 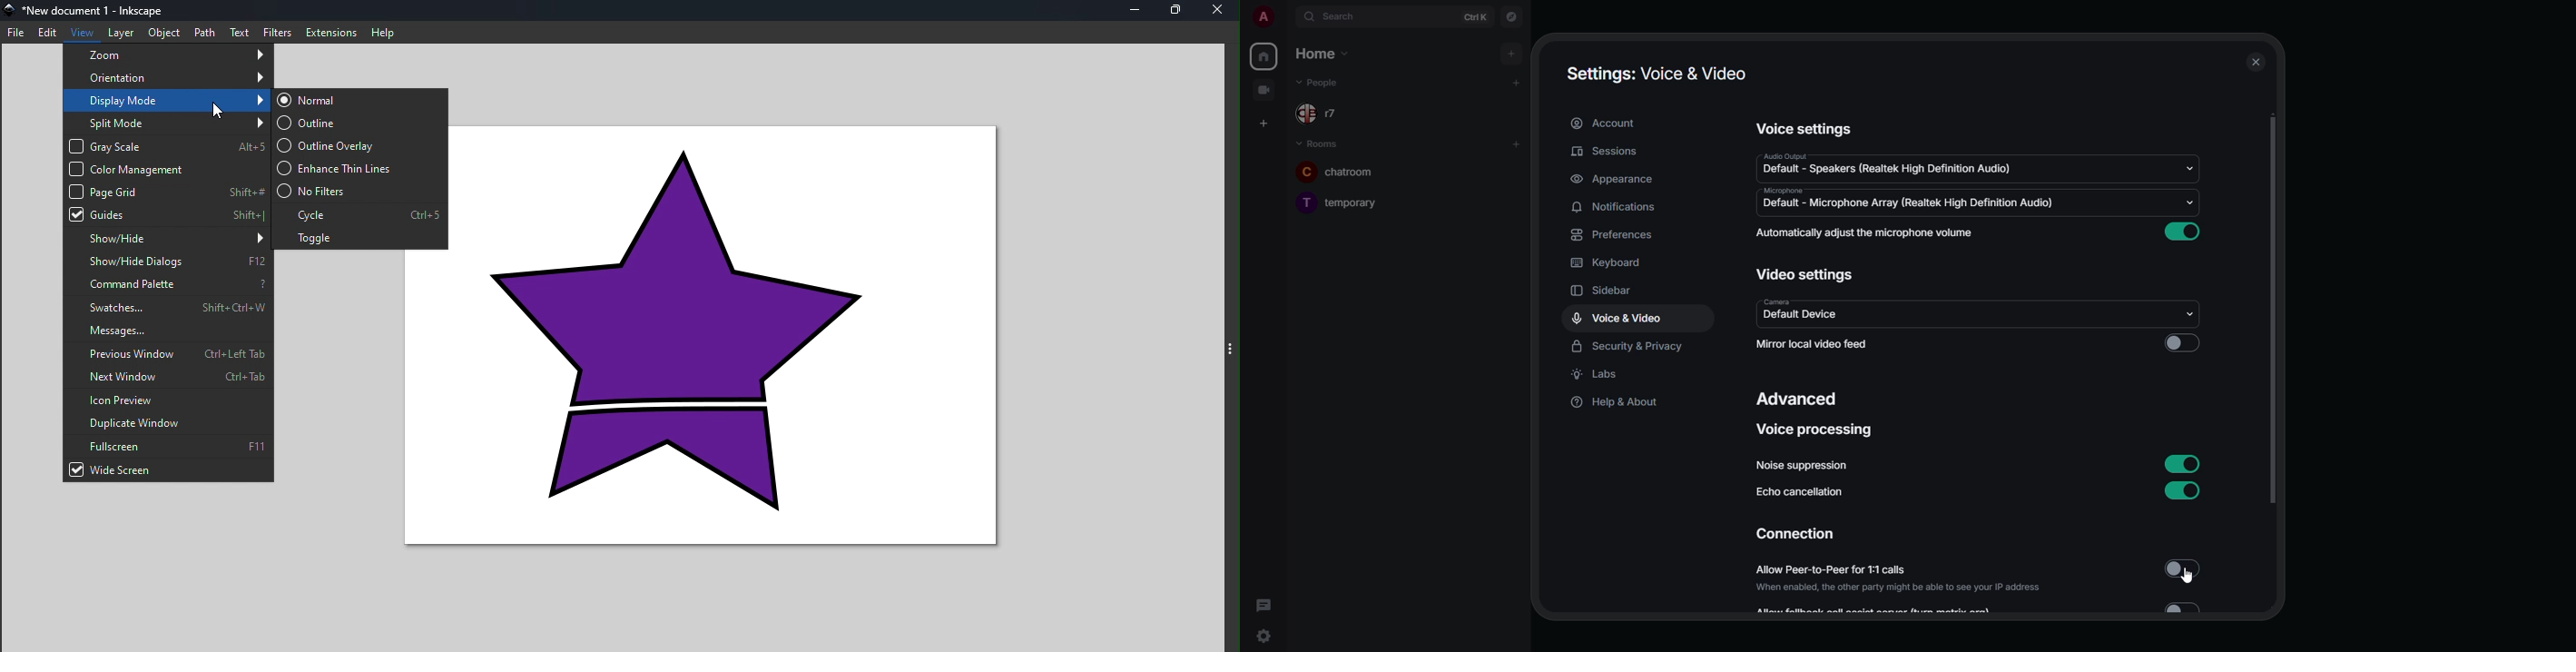 I want to click on voice processing, so click(x=1817, y=433).